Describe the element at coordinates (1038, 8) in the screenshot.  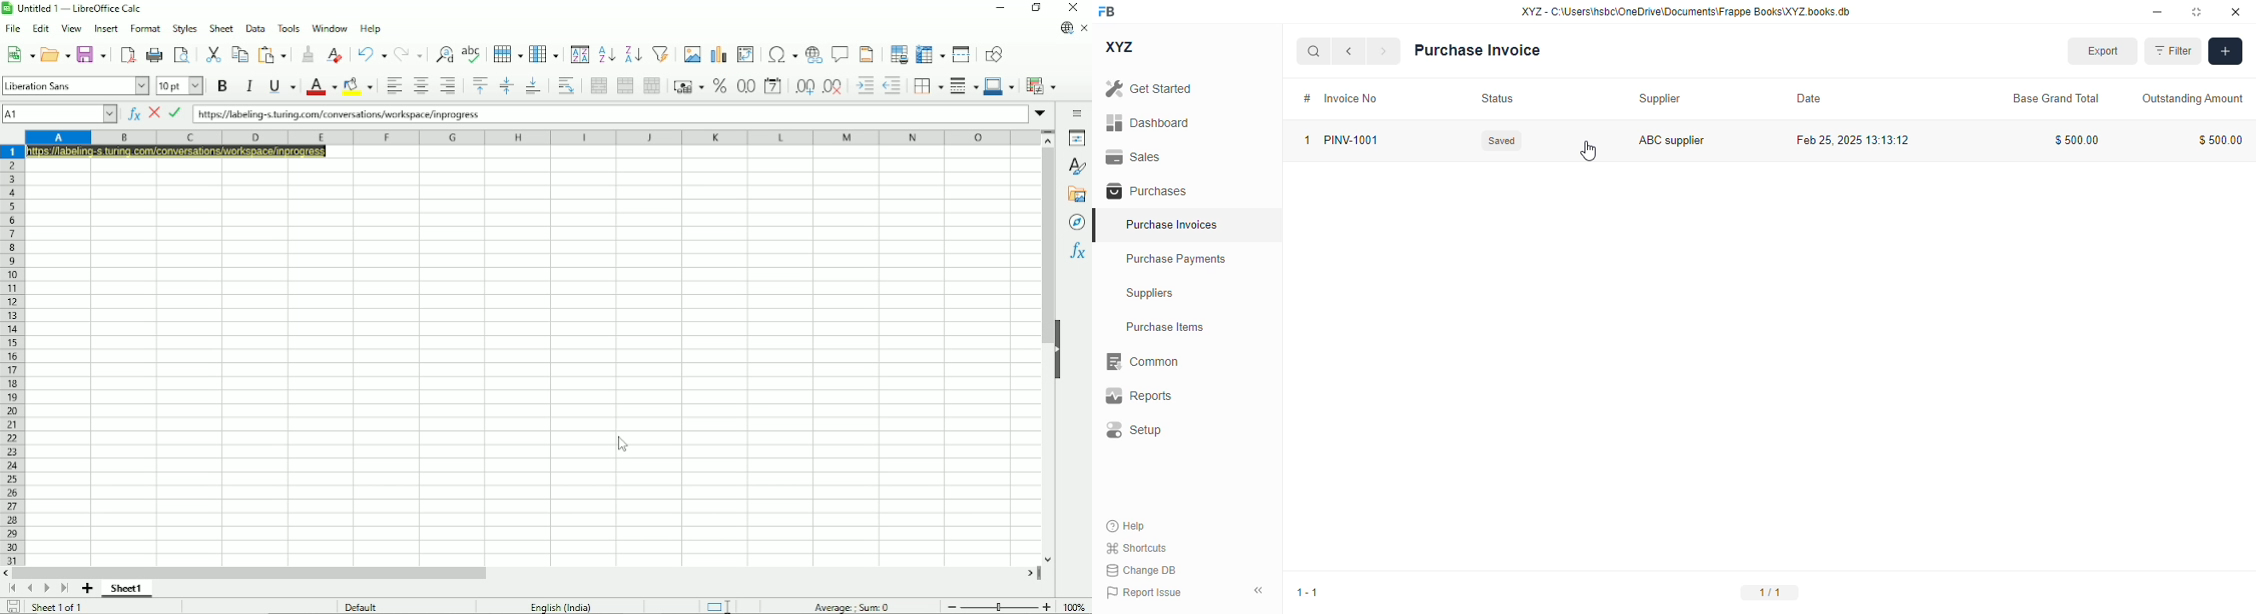
I see `Restore down` at that location.